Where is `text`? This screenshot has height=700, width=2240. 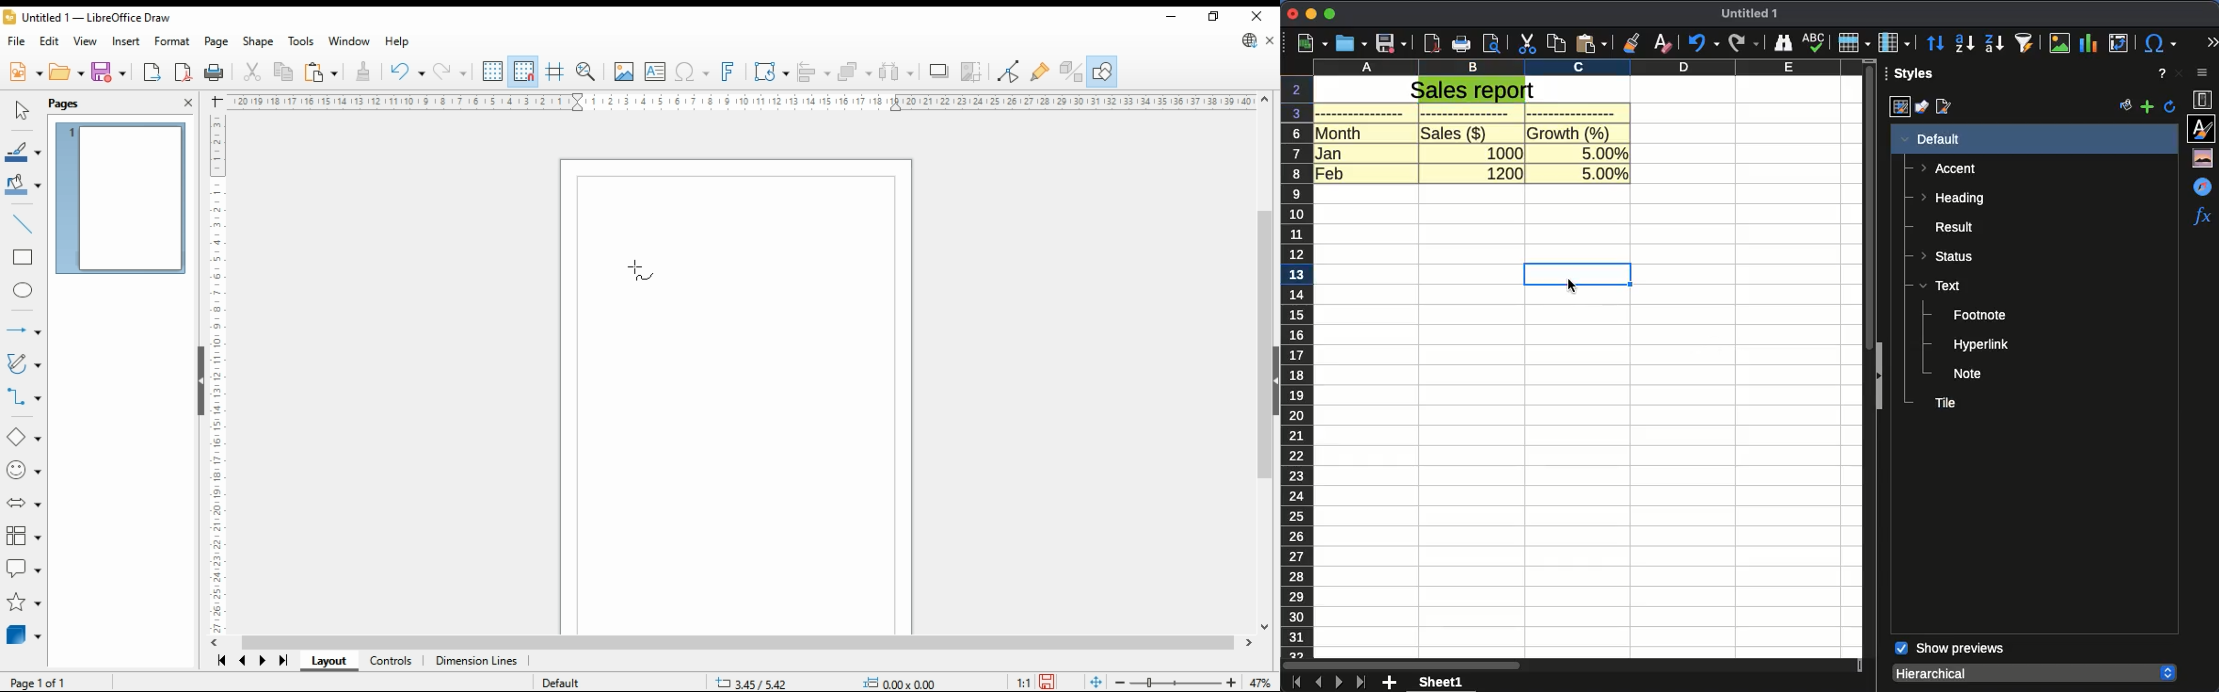 text is located at coordinates (1940, 285).